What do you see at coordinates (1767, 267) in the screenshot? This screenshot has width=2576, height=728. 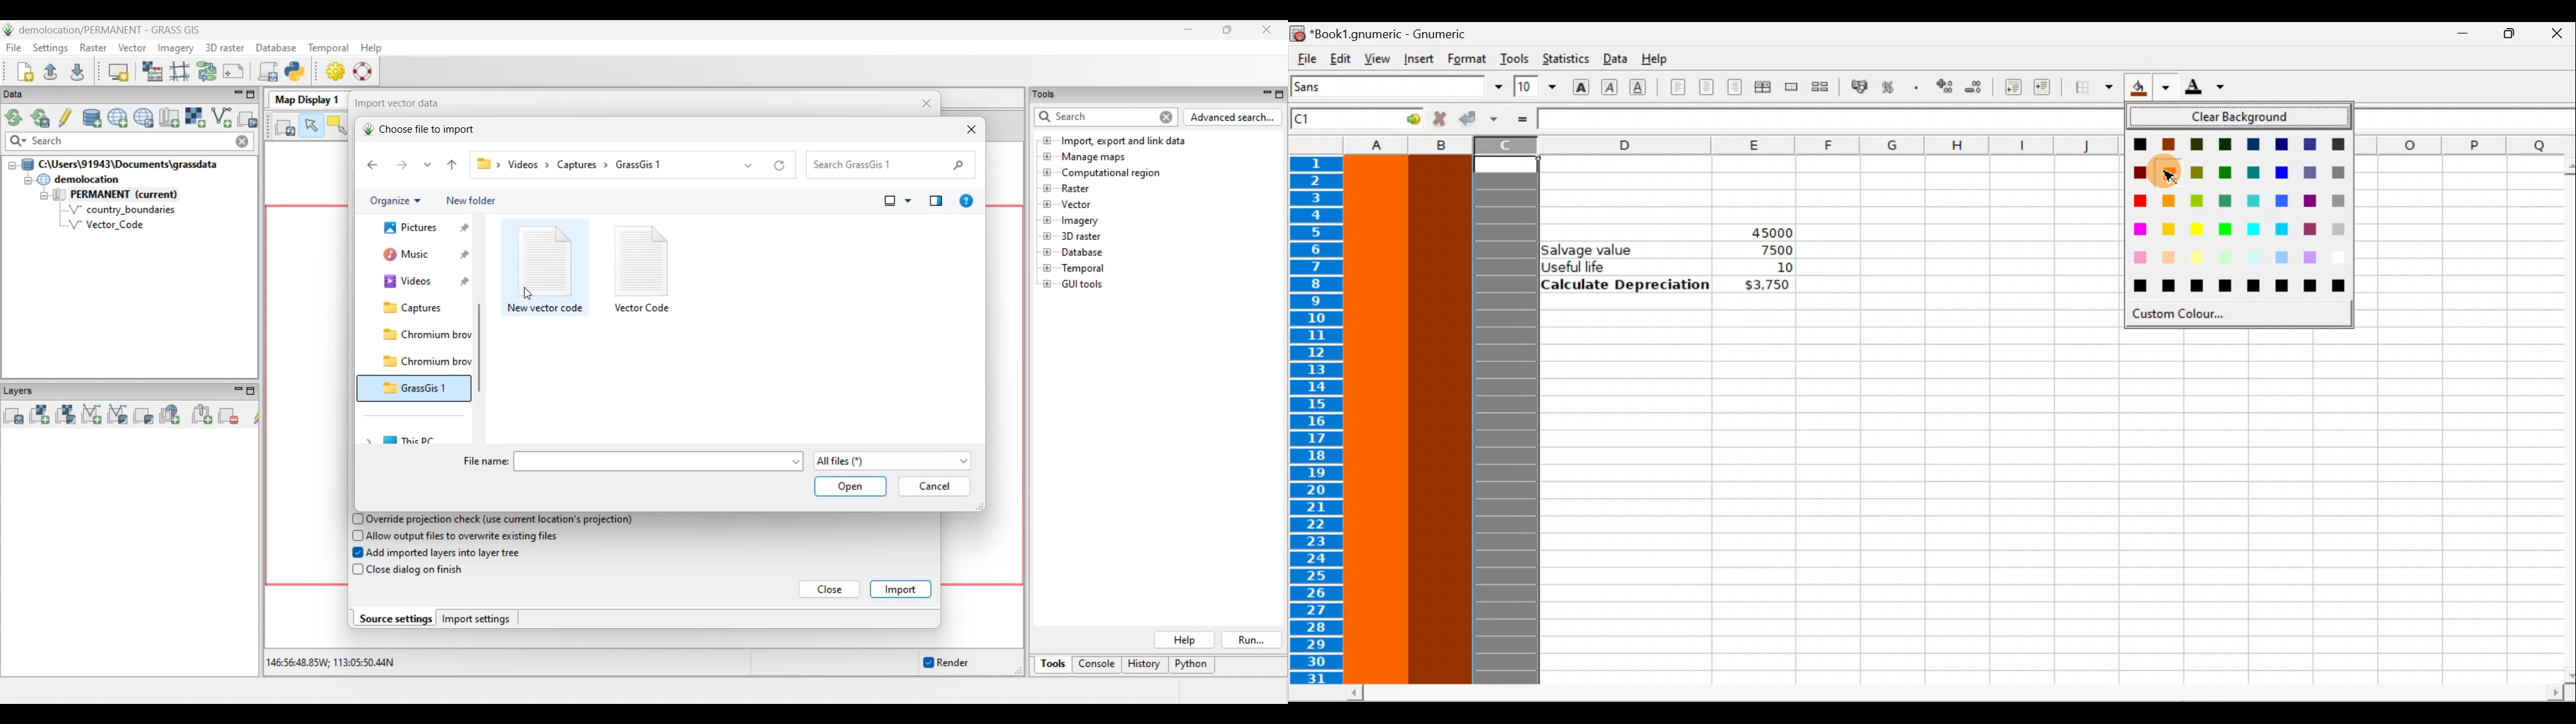 I see `10` at bounding box center [1767, 267].